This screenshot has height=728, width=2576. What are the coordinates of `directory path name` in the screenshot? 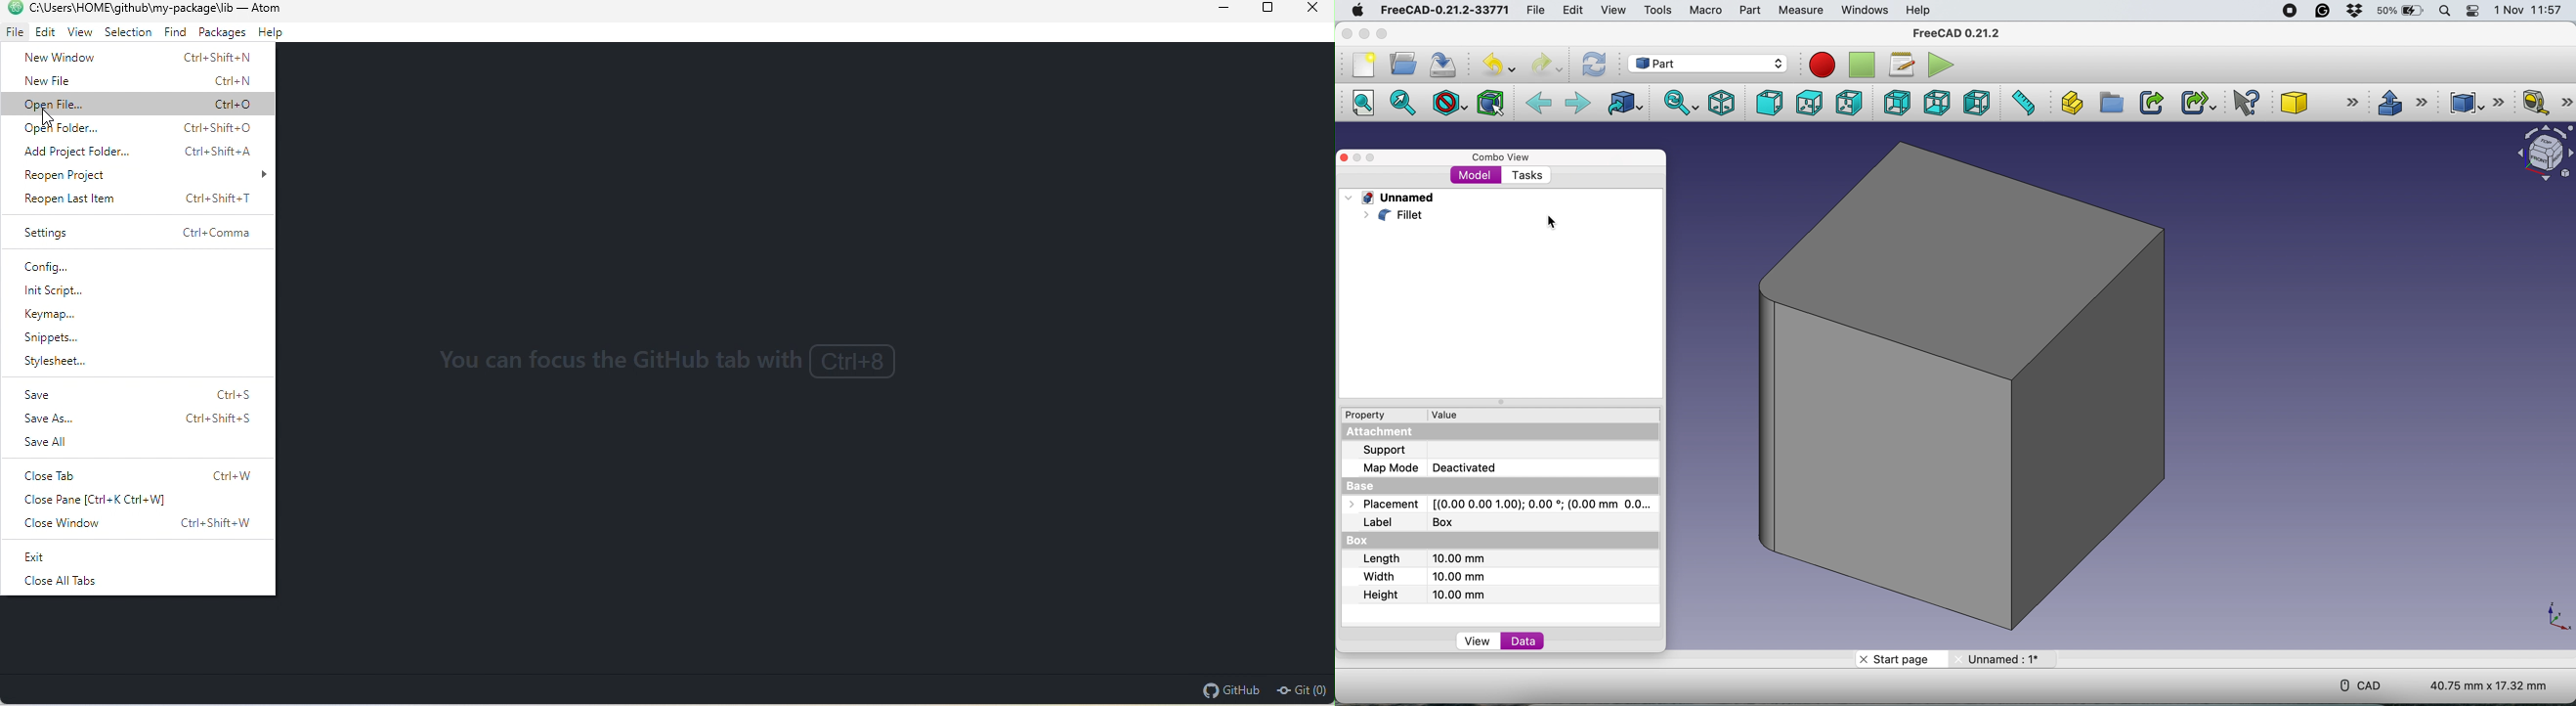 It's located at (131, 8).